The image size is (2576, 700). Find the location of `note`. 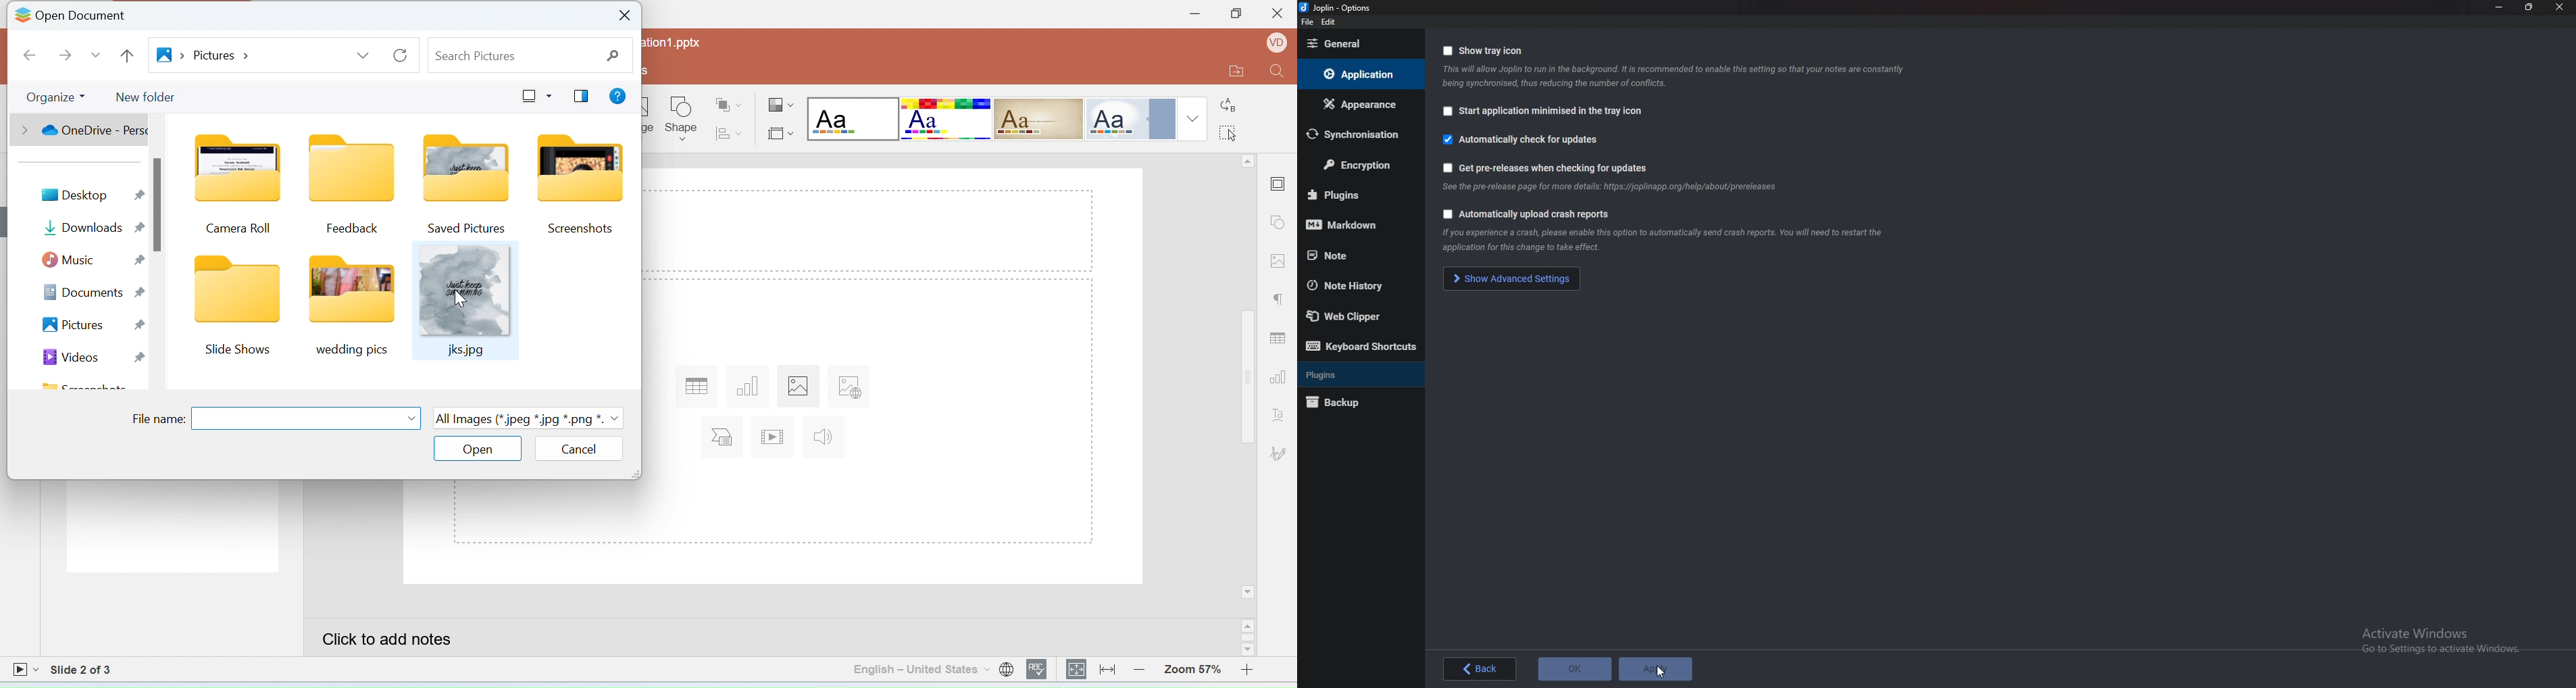

note is located at coordinates (1351, 255).